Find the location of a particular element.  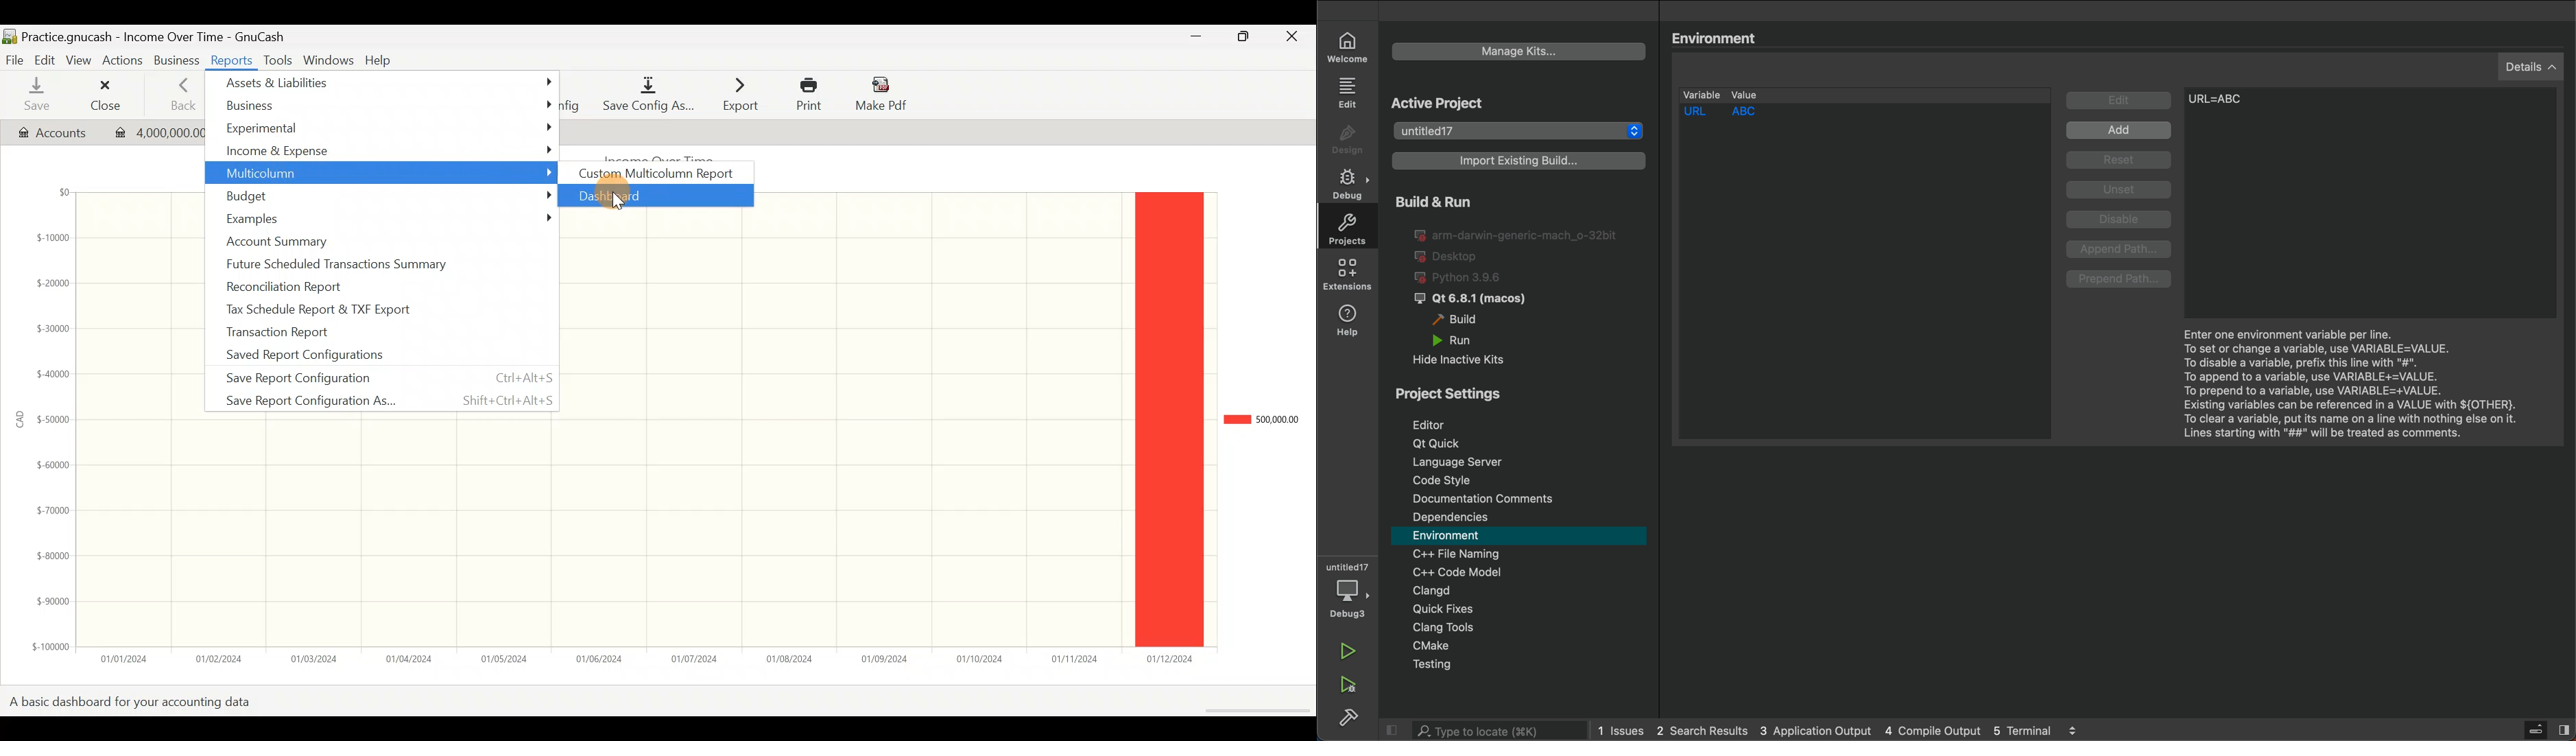

Experimental is located at coordinates (385, 126).